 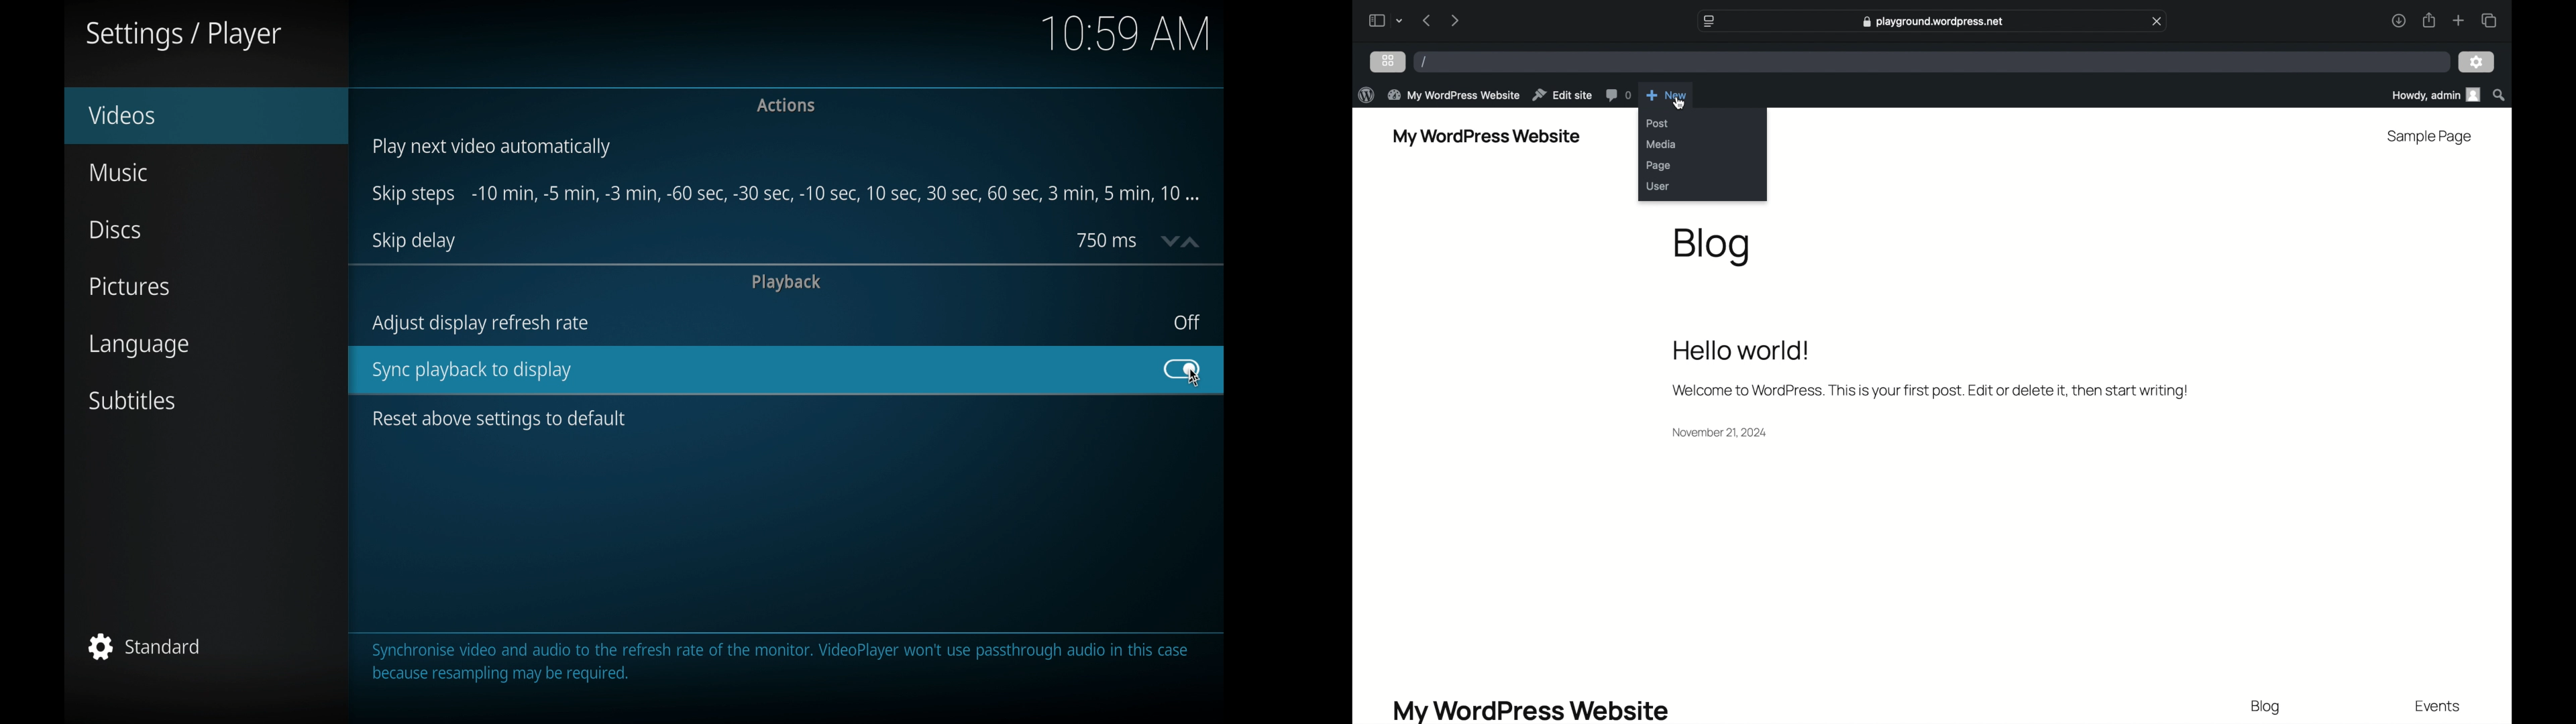 I want to click on downloads, so click(x=2399, y=20).